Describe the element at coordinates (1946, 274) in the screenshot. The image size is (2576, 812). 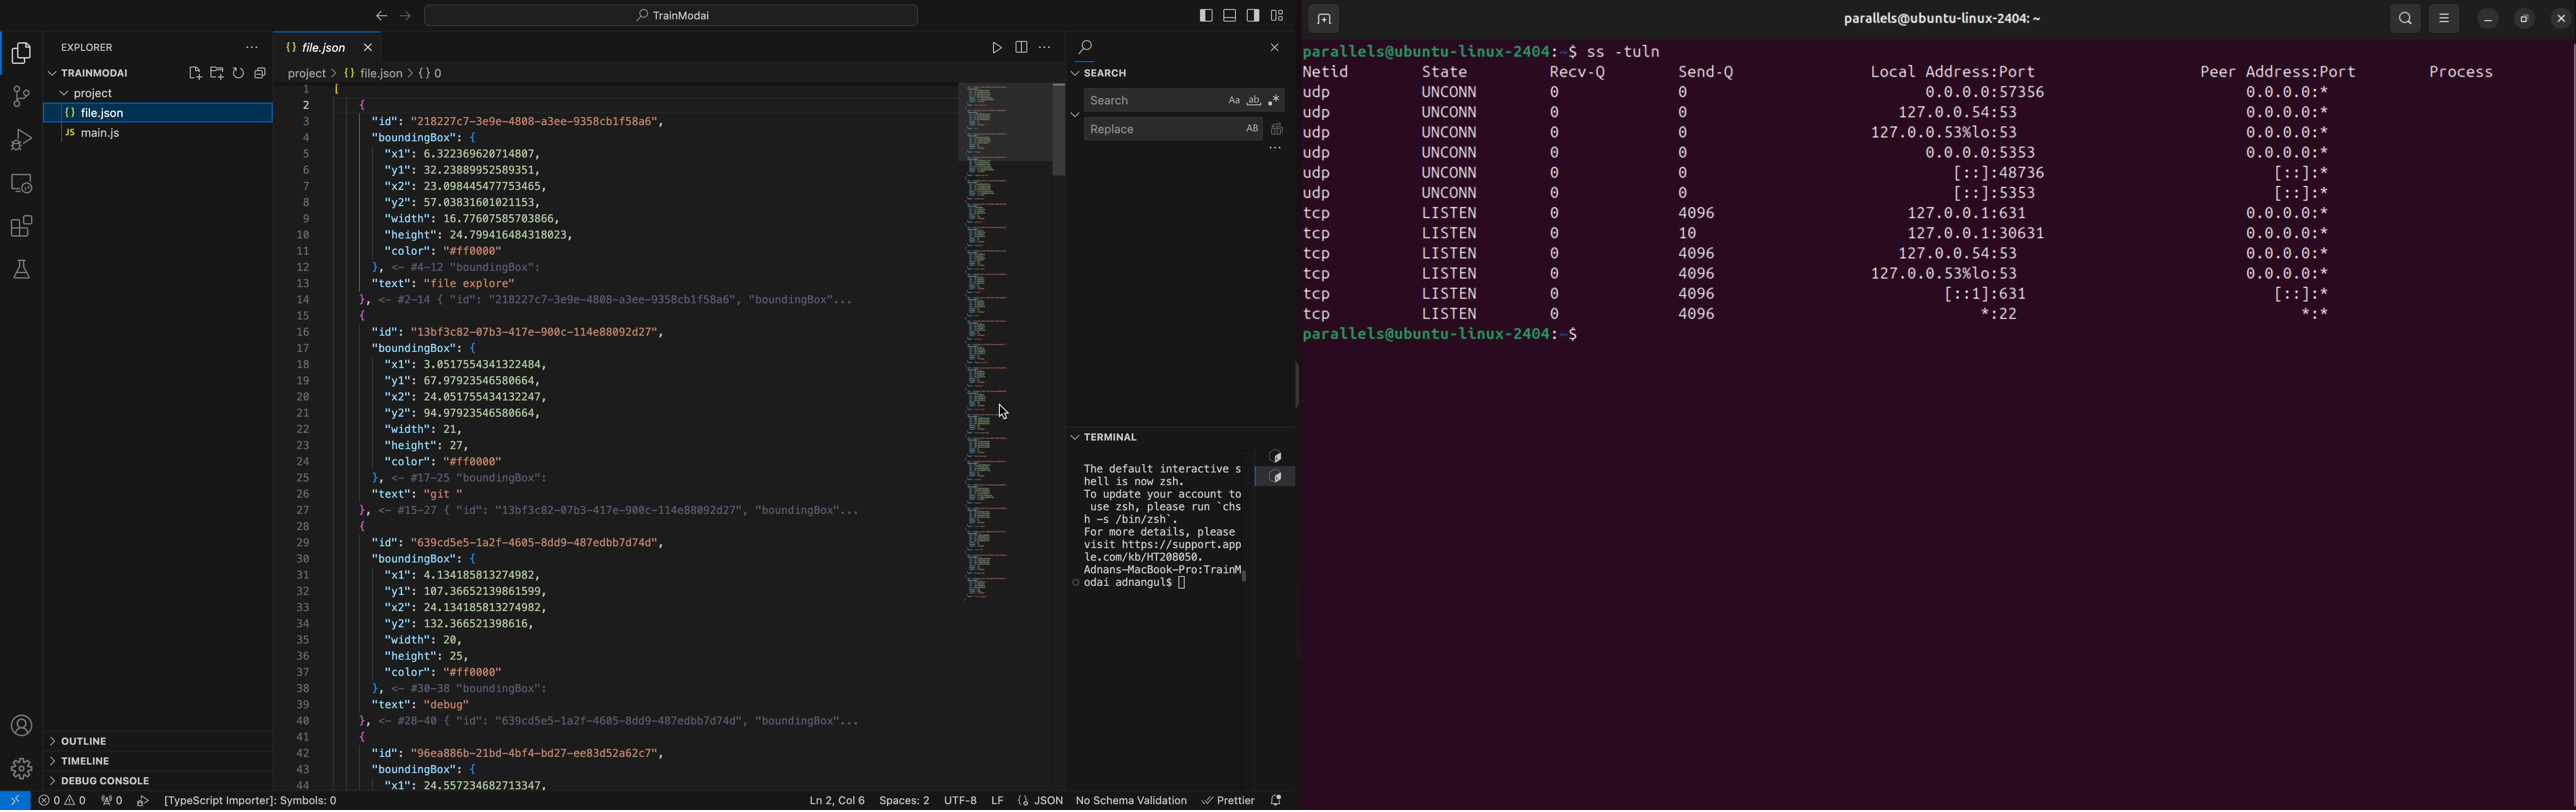
I see `127.0.0.0` at that location.